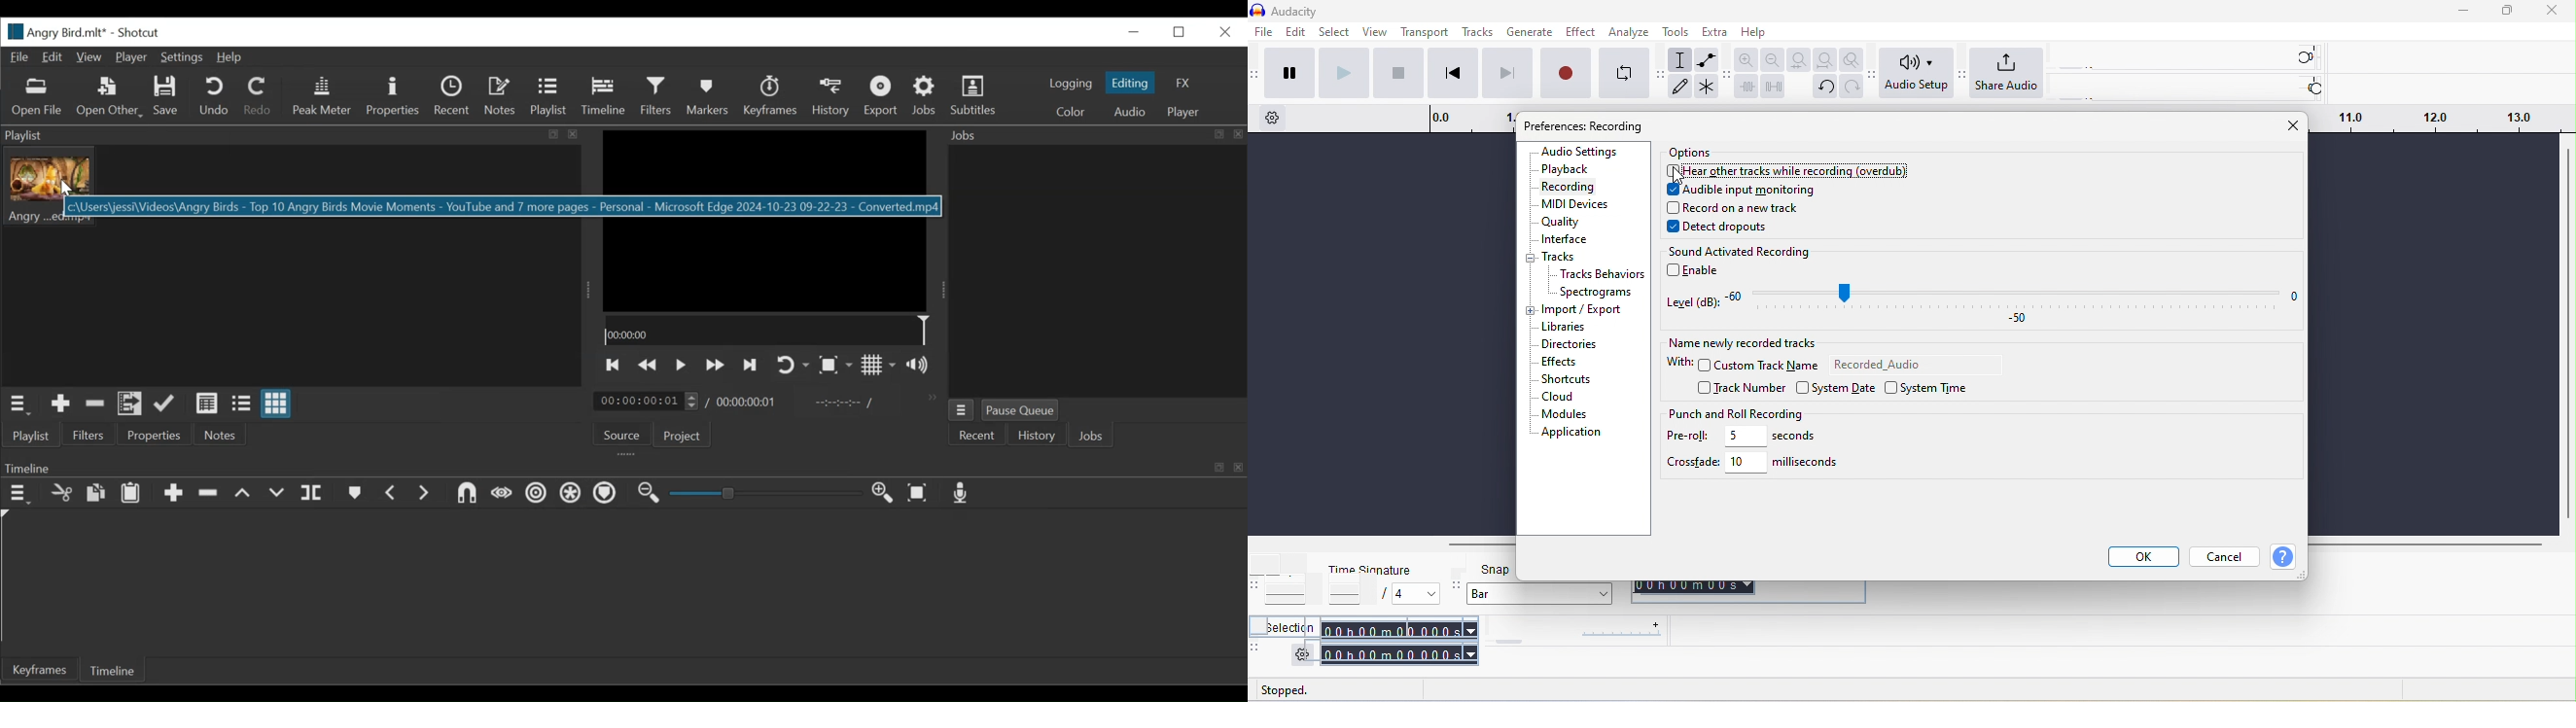  I want to click on tools, so click(1673, 32).